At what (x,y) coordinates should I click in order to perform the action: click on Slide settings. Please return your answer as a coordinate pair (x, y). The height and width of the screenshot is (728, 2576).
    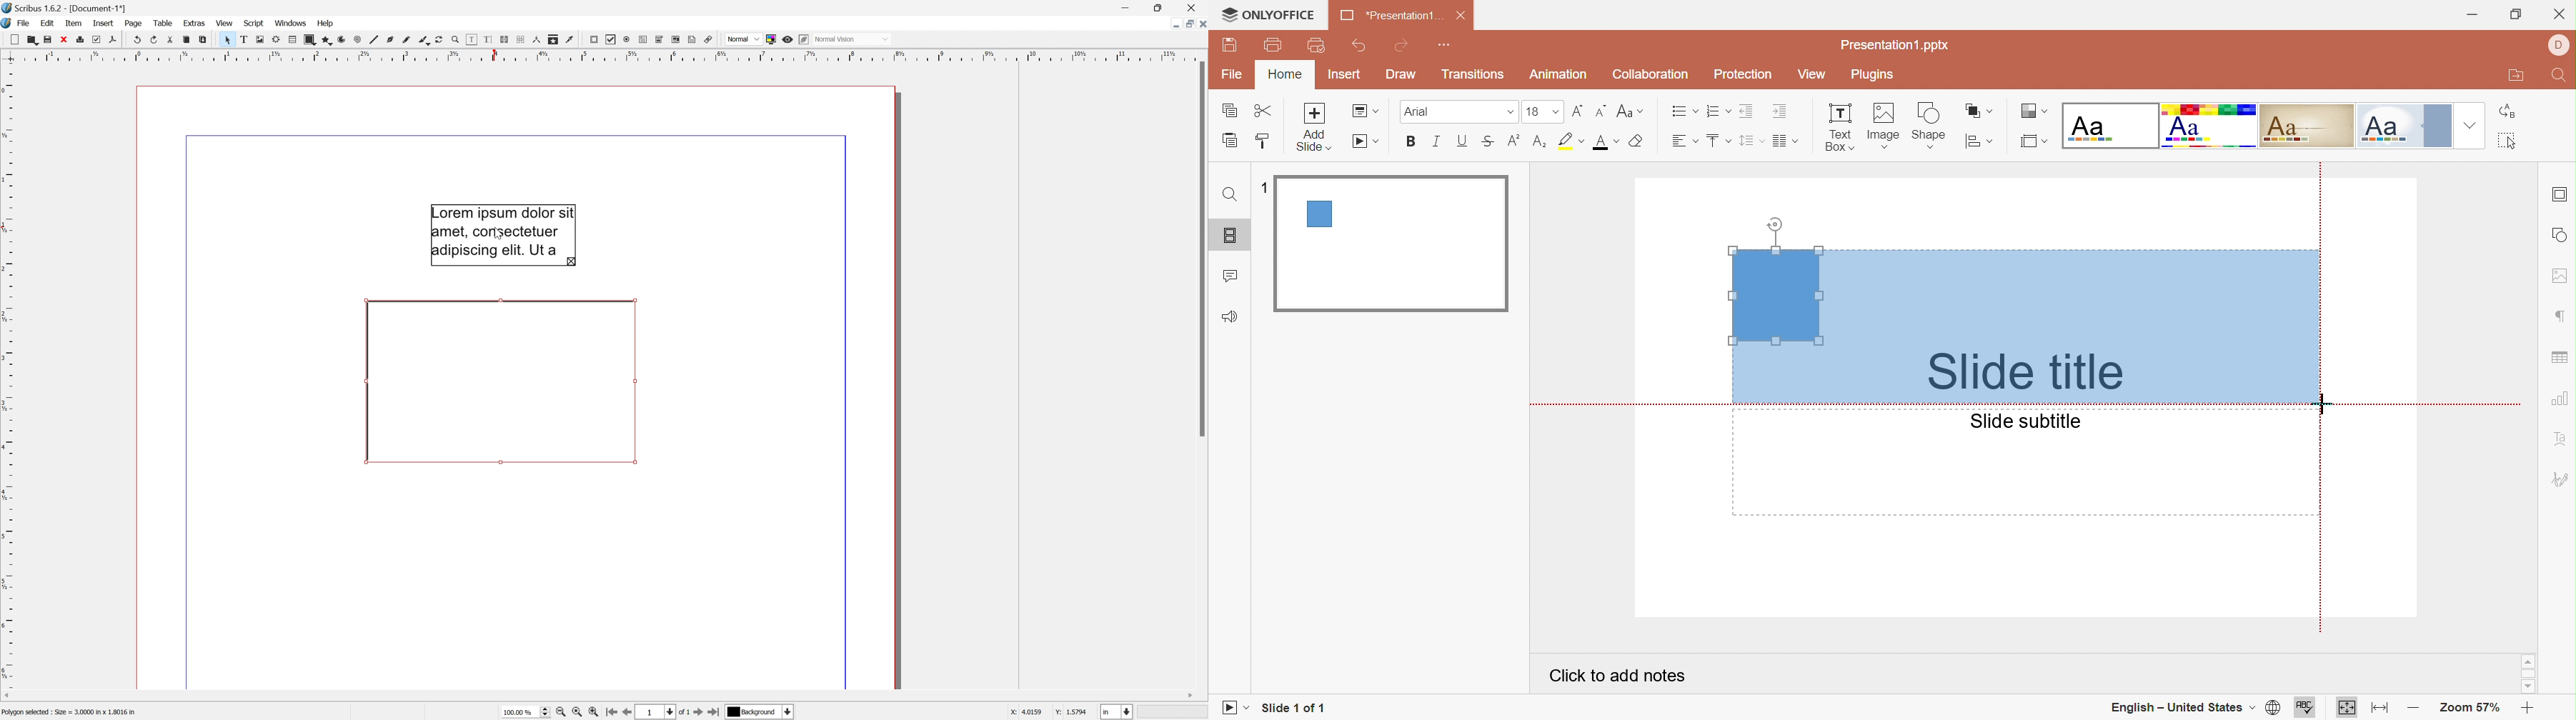
    Looking at the image, I should click on (2560, 192).